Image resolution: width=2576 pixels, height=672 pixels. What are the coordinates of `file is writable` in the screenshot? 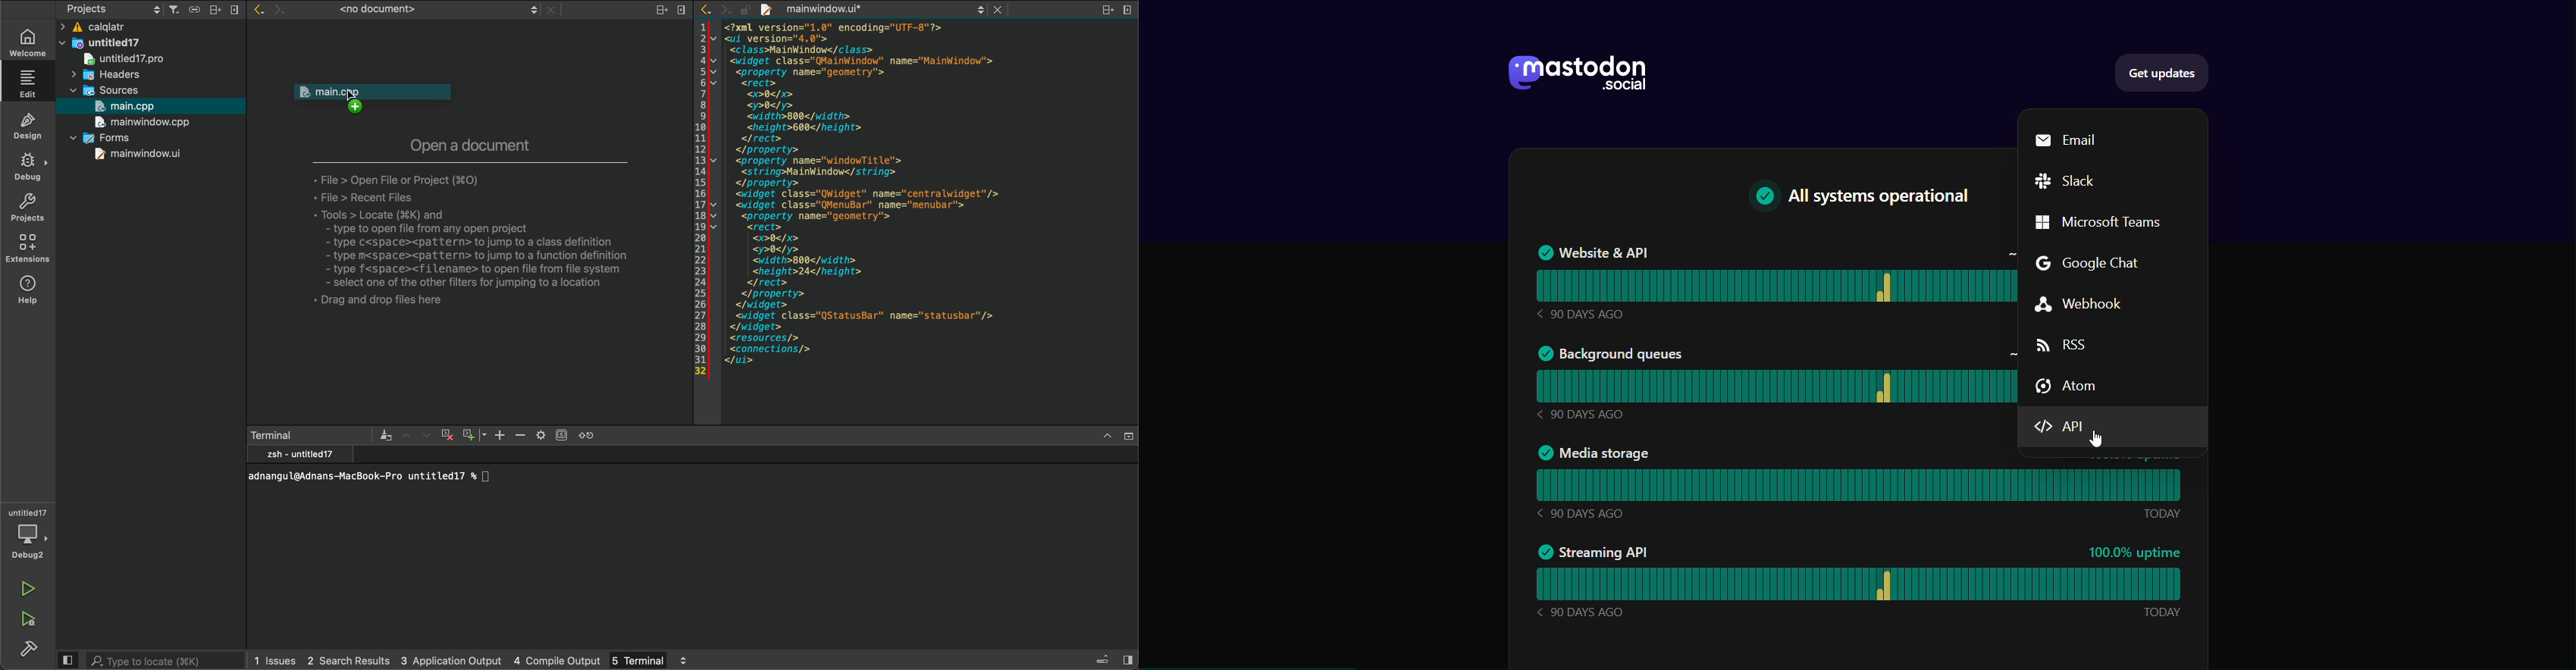 It's located at (747, 12).